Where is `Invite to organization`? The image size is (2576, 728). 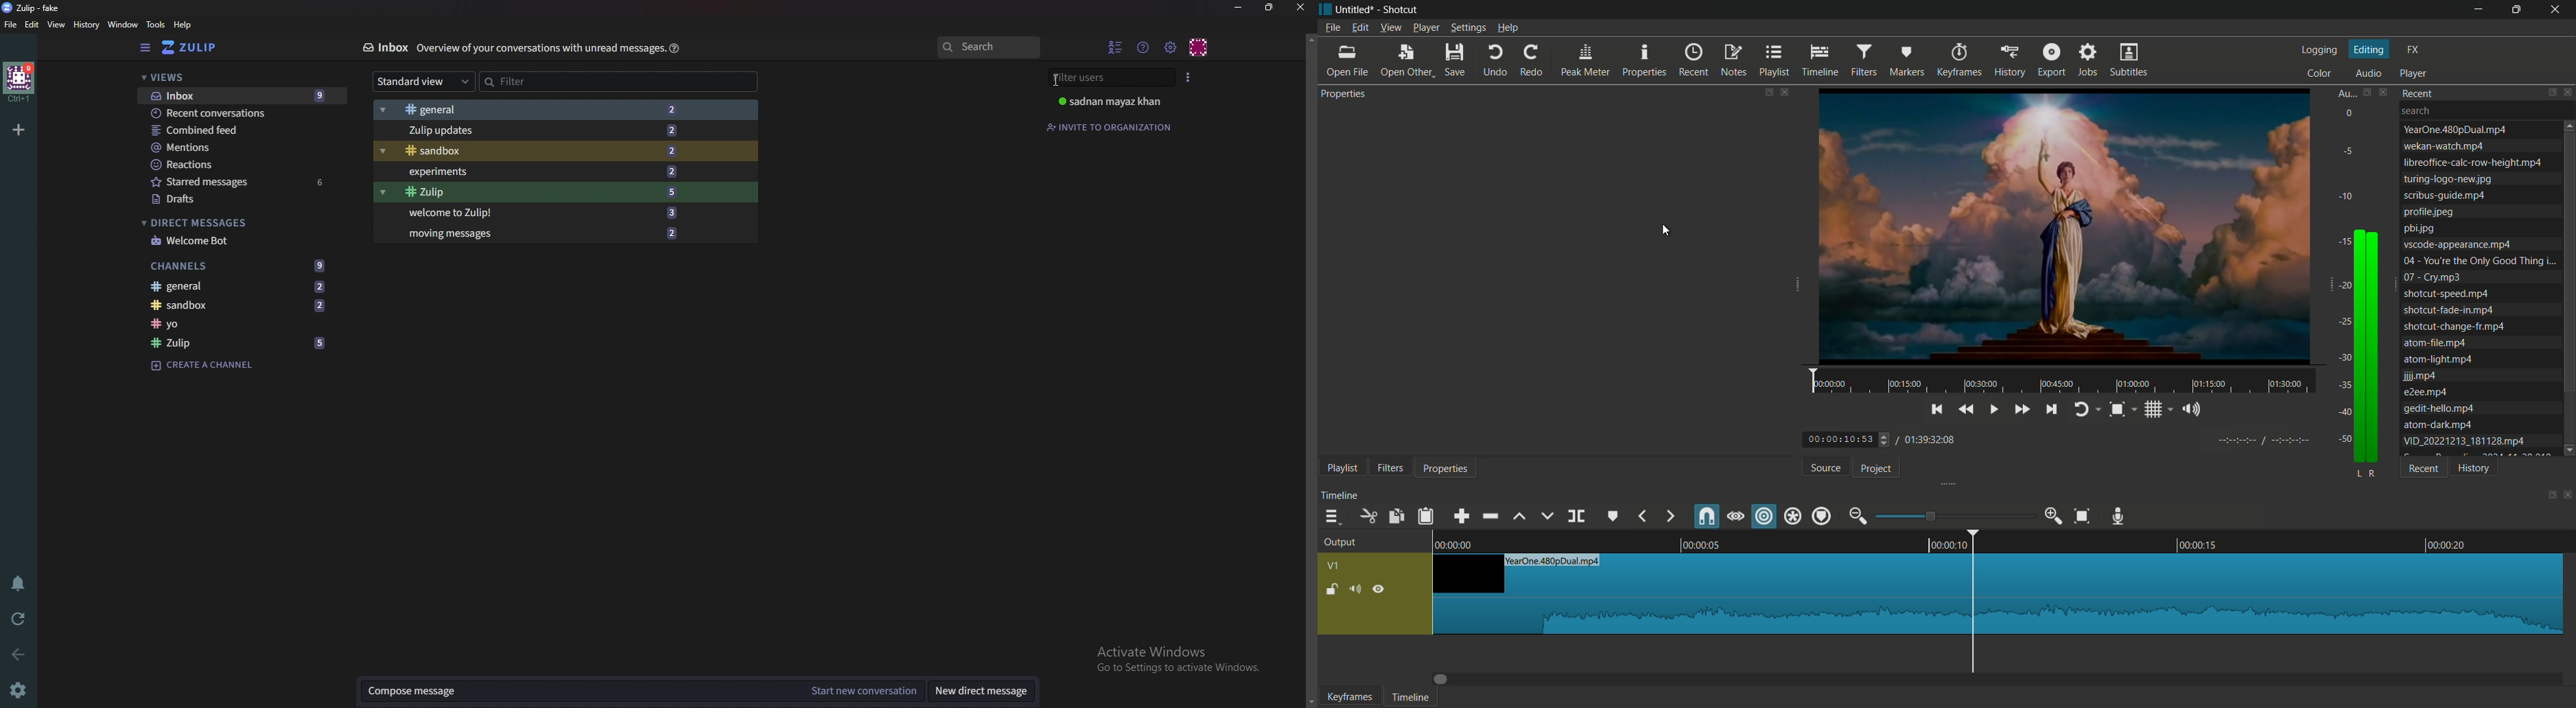
Invite to organization is located at coordinates (1117, 130).